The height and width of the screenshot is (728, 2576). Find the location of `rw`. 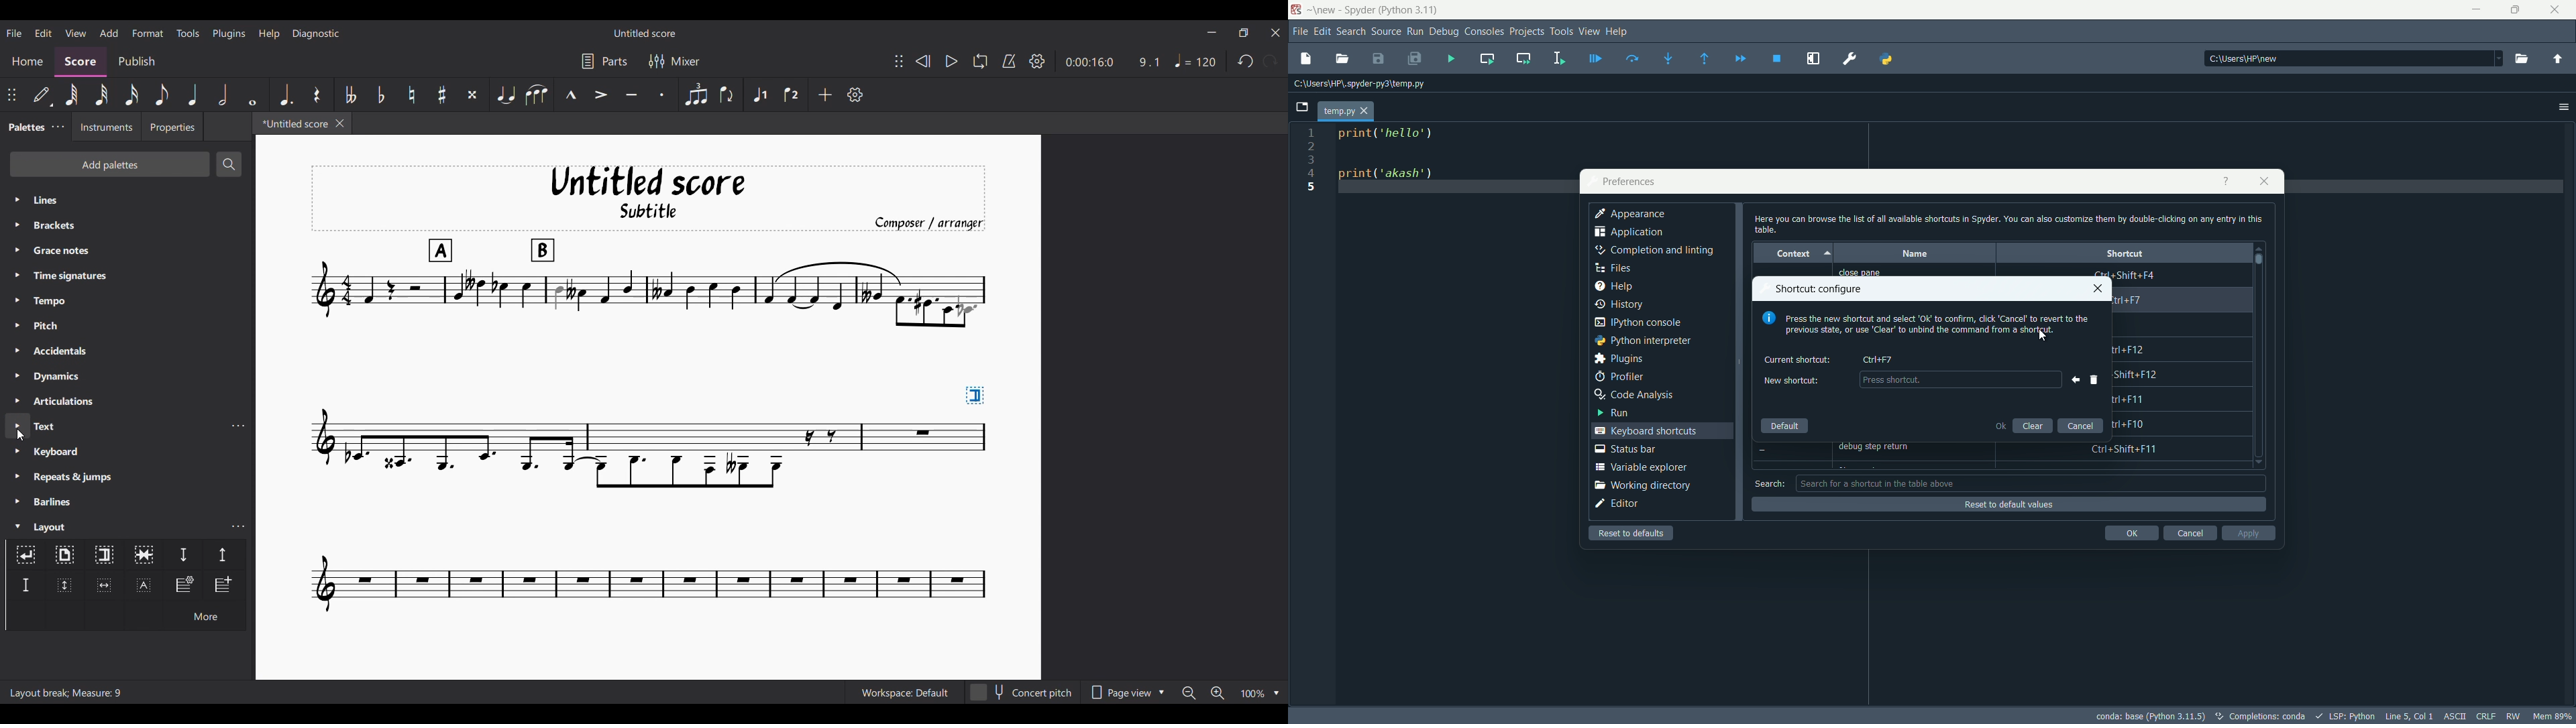

rw is located at coordinates (2515, 716).